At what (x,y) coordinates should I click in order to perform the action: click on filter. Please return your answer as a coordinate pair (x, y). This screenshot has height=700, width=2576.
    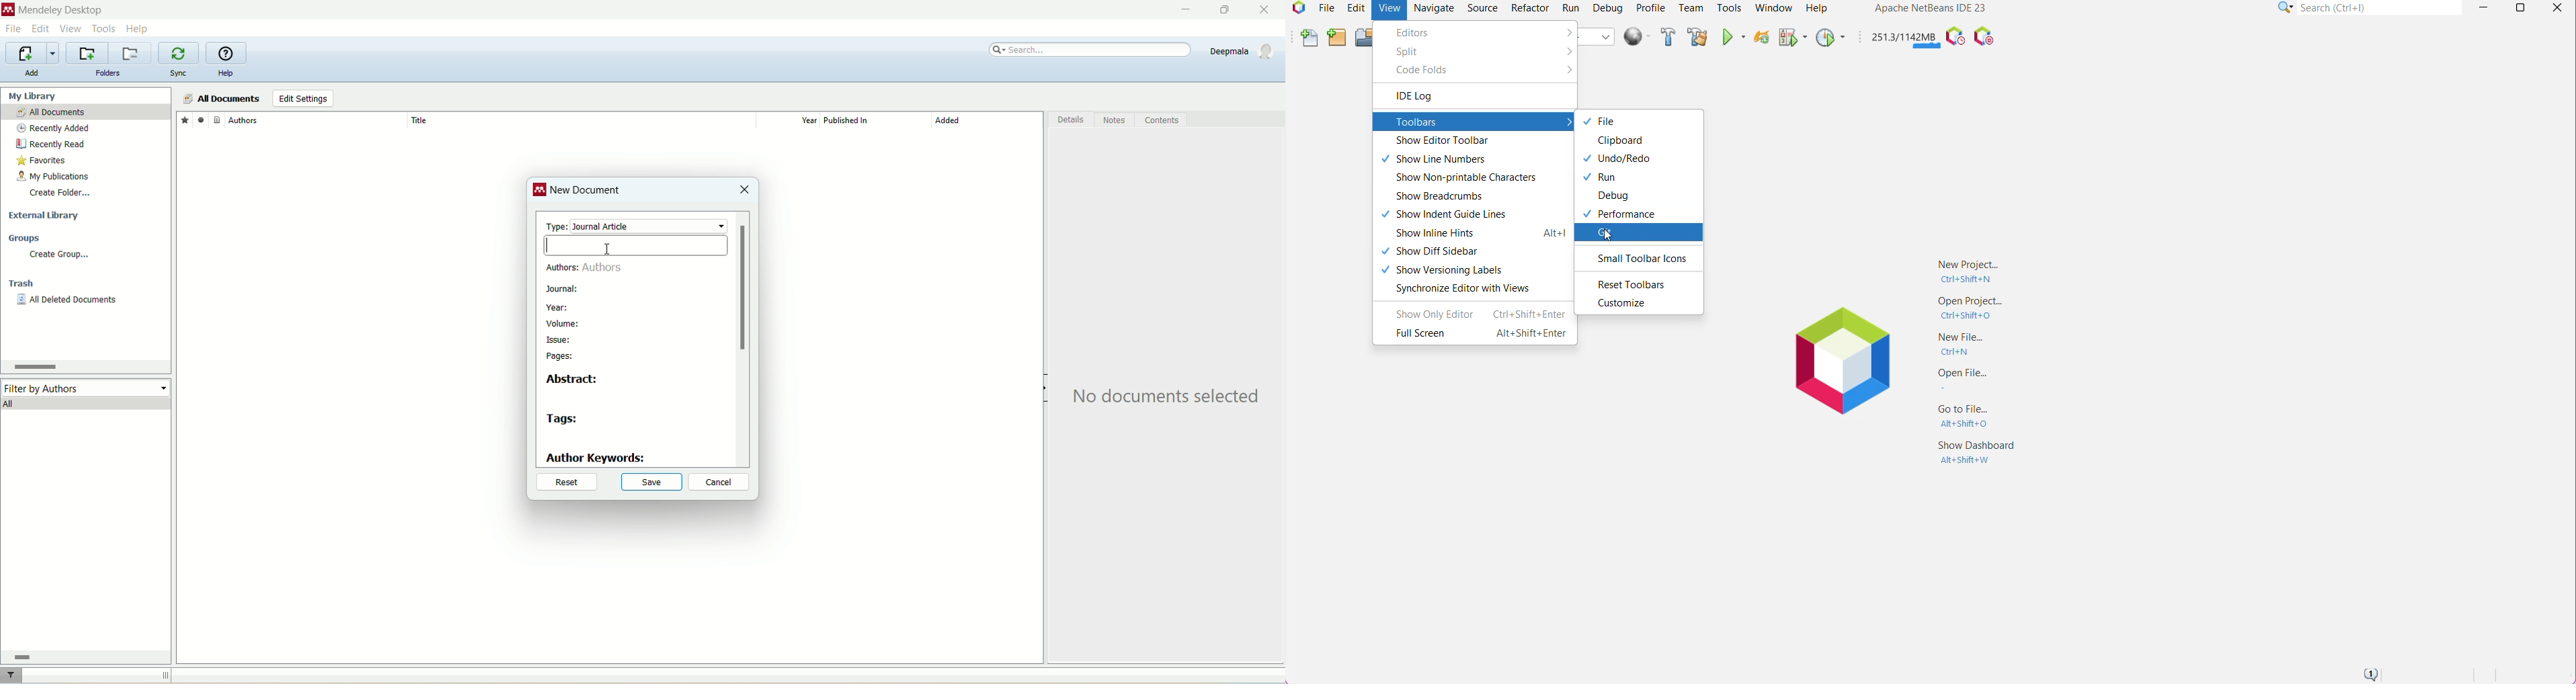
    Looking at the image, I should click on (13, 675).